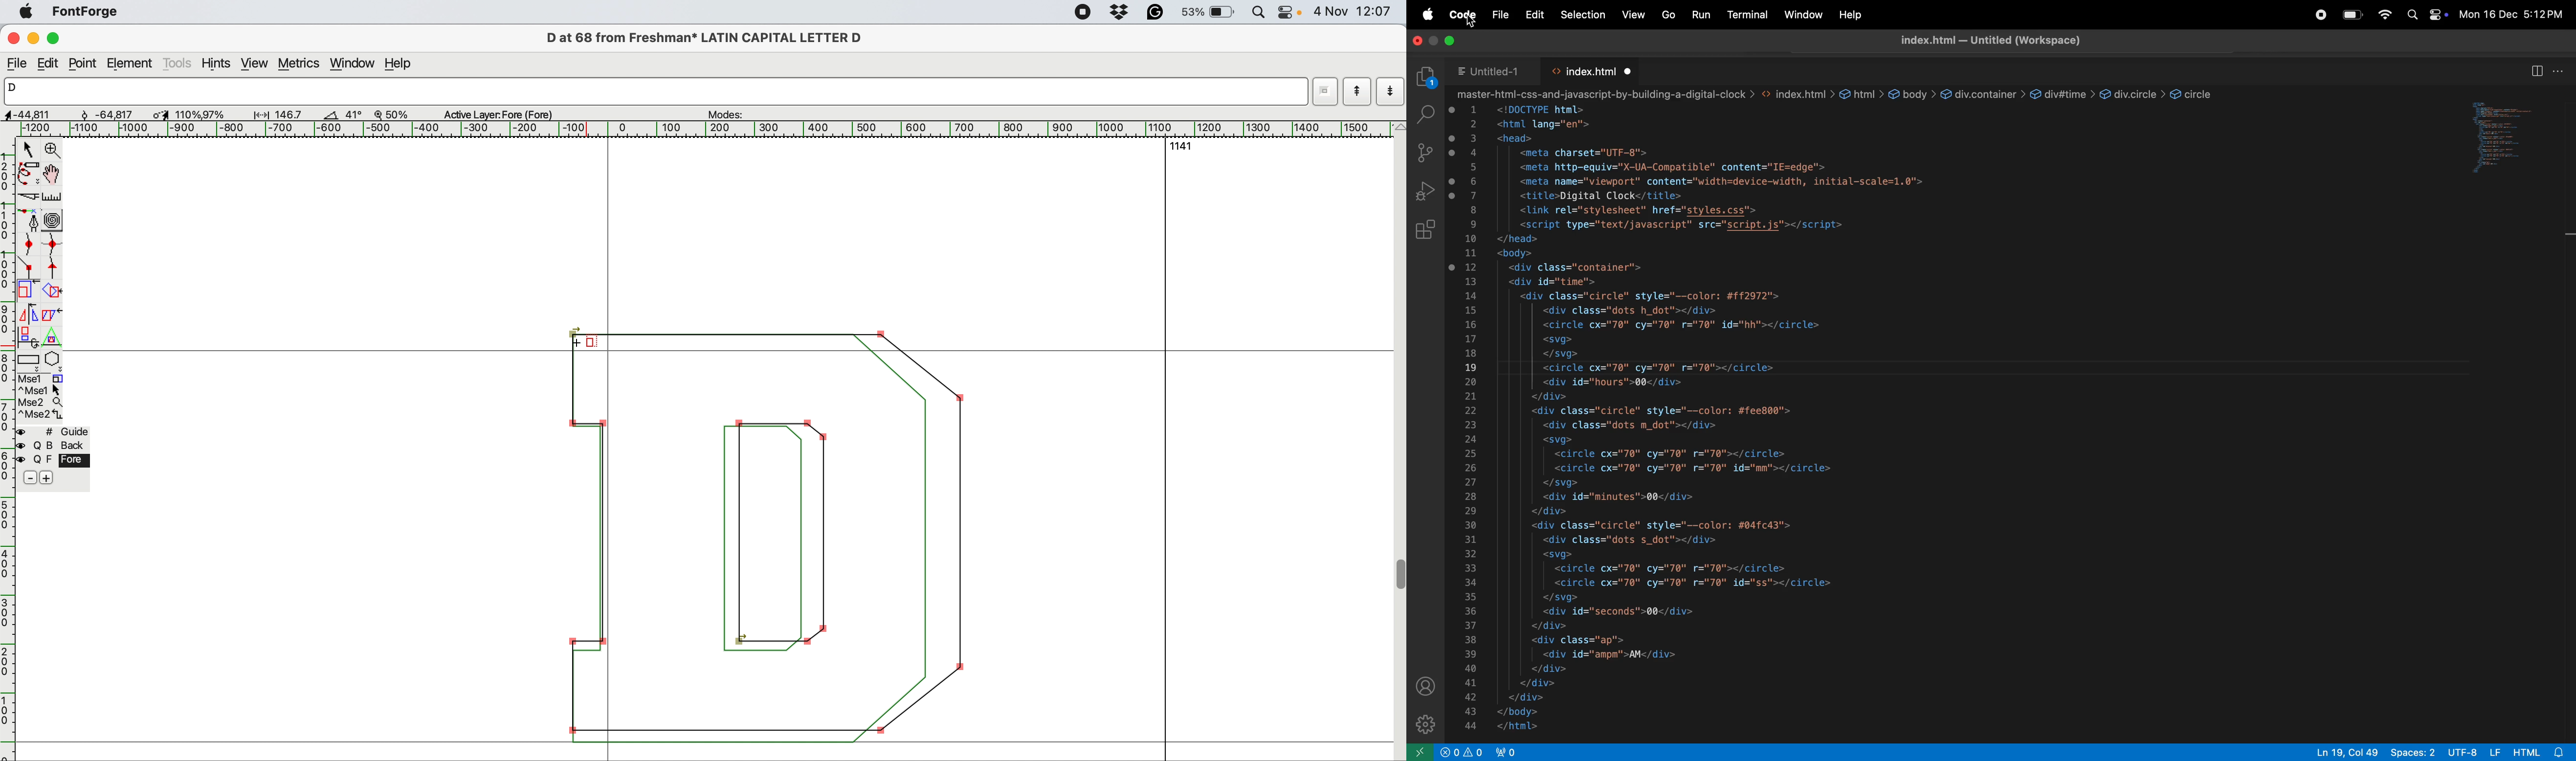 This screenshot has width=2576, height=784. Describe the element at coordinates (51, 337) in the screenshot. I see `perform a perspective transformation on the selection` at that location.